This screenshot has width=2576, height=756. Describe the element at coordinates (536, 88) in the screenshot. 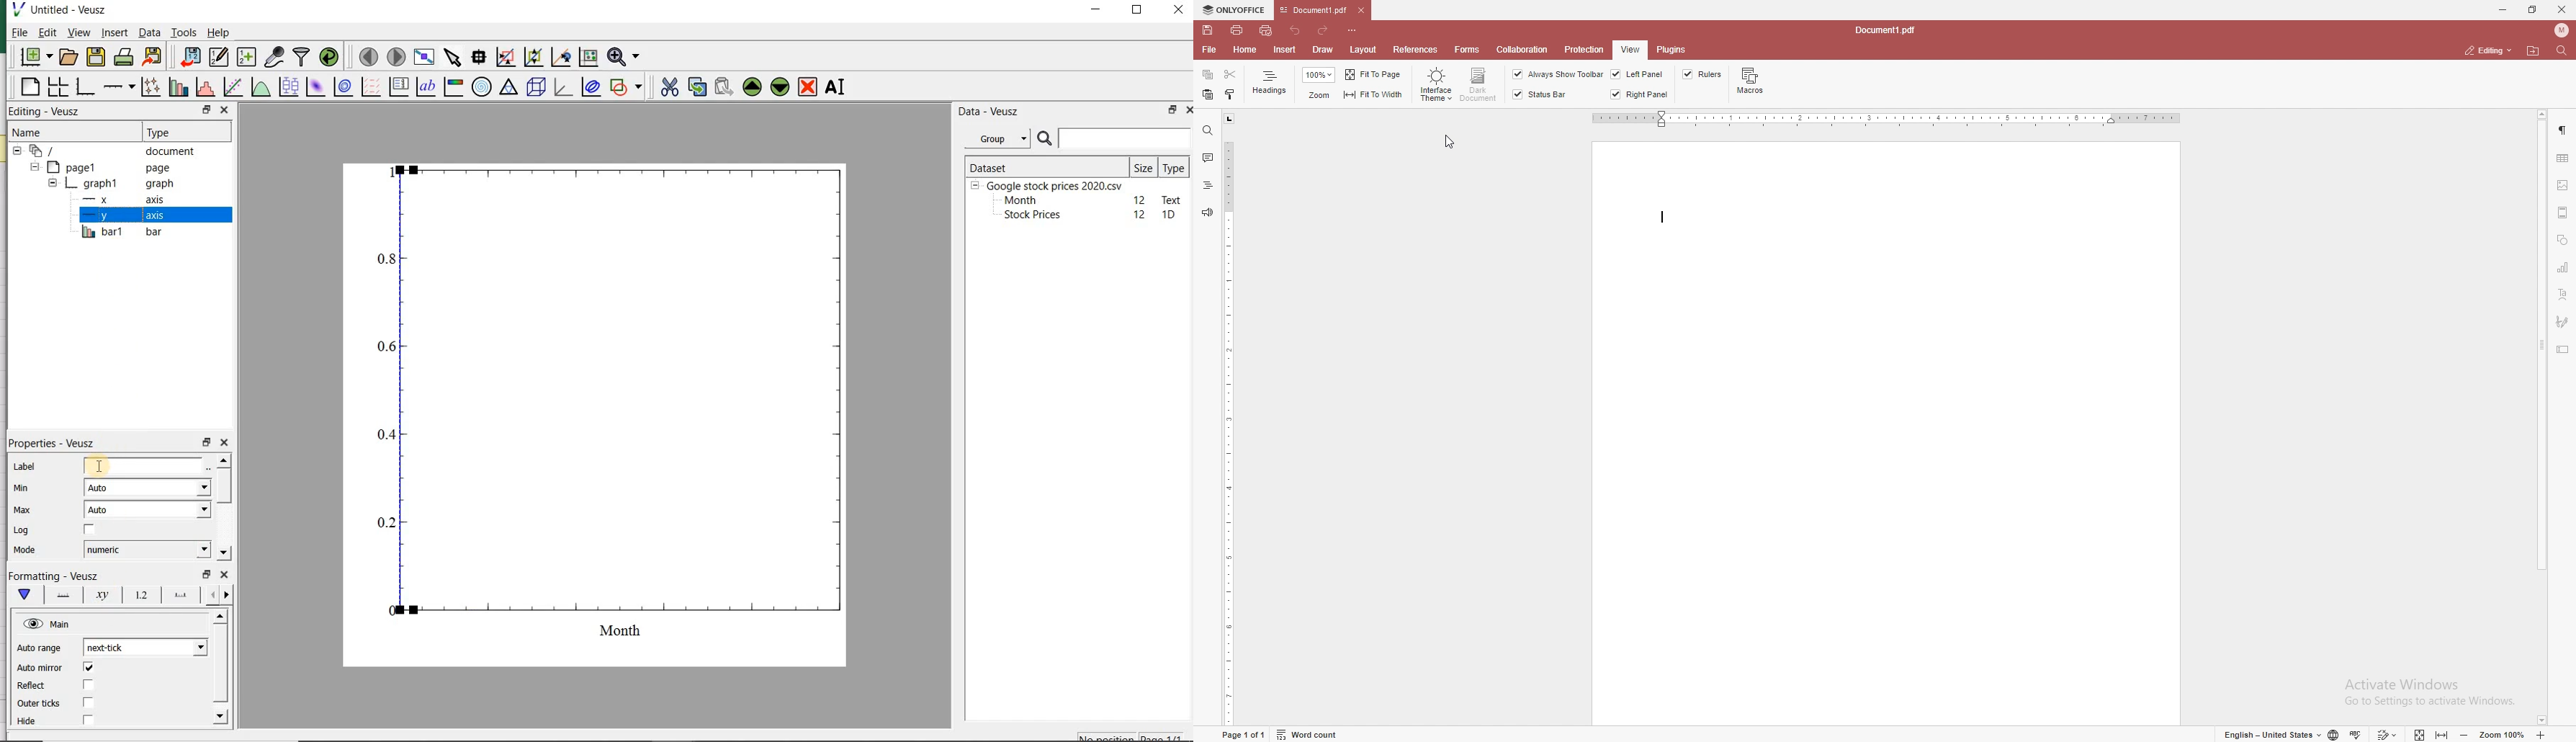

I see `3d scene` at that location.